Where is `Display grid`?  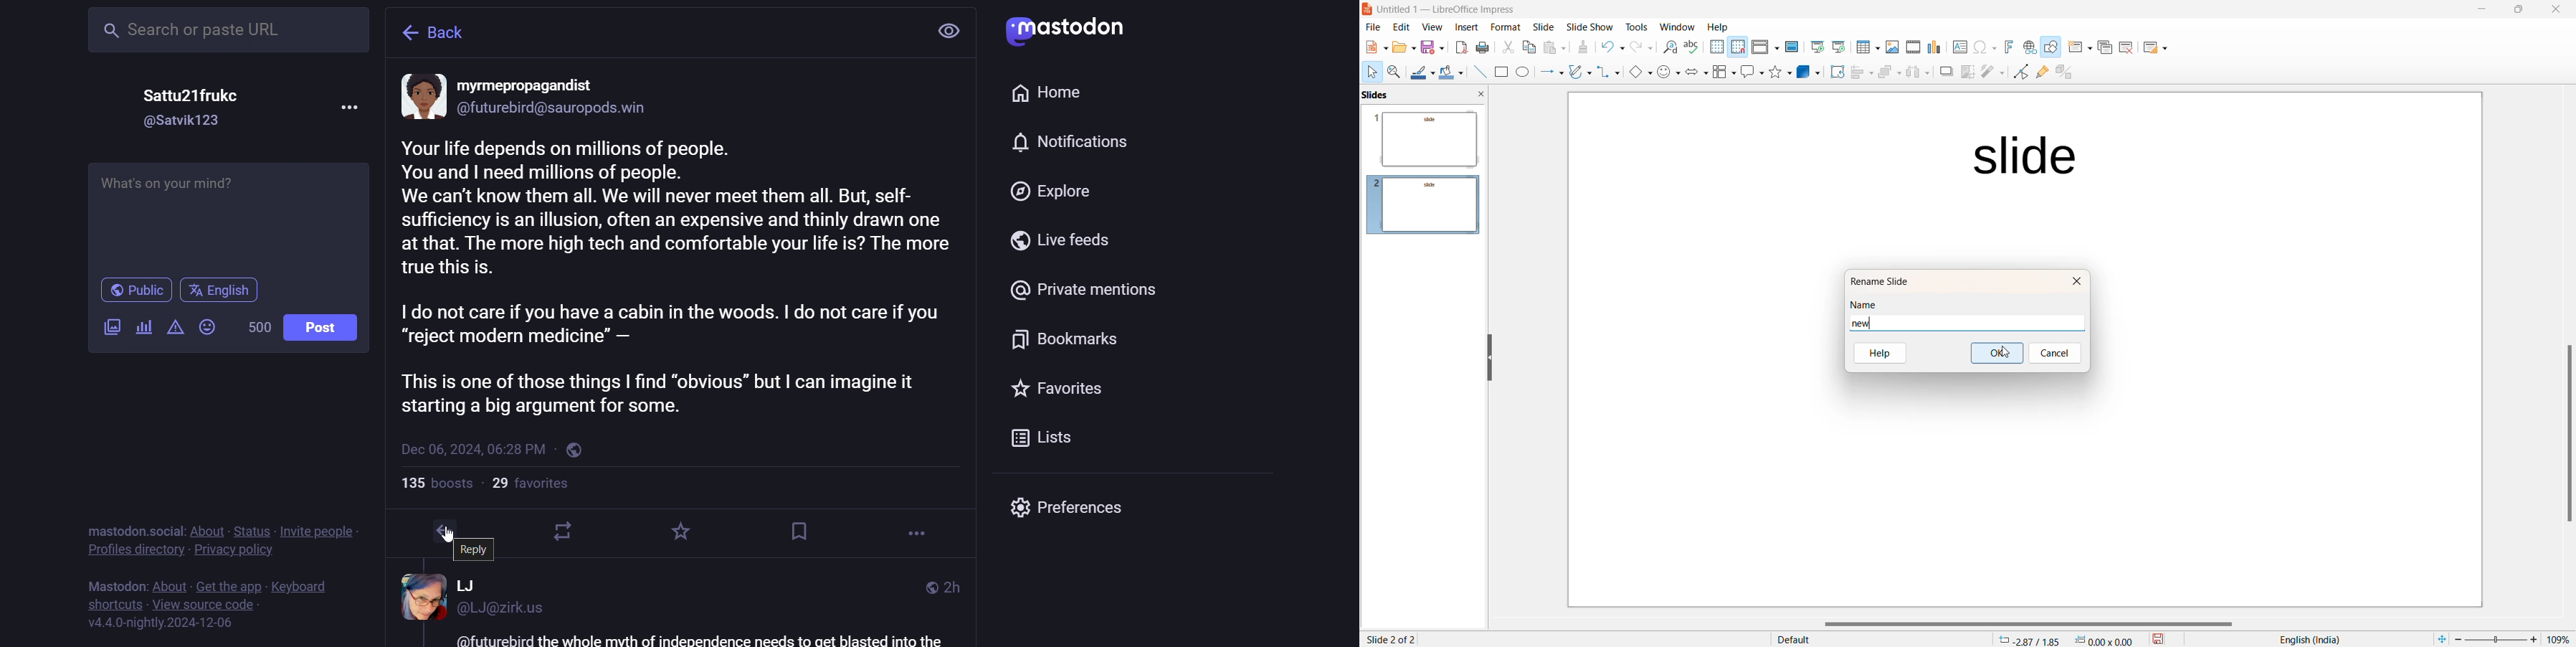
Display grid is located at coordinates (1716, 47).